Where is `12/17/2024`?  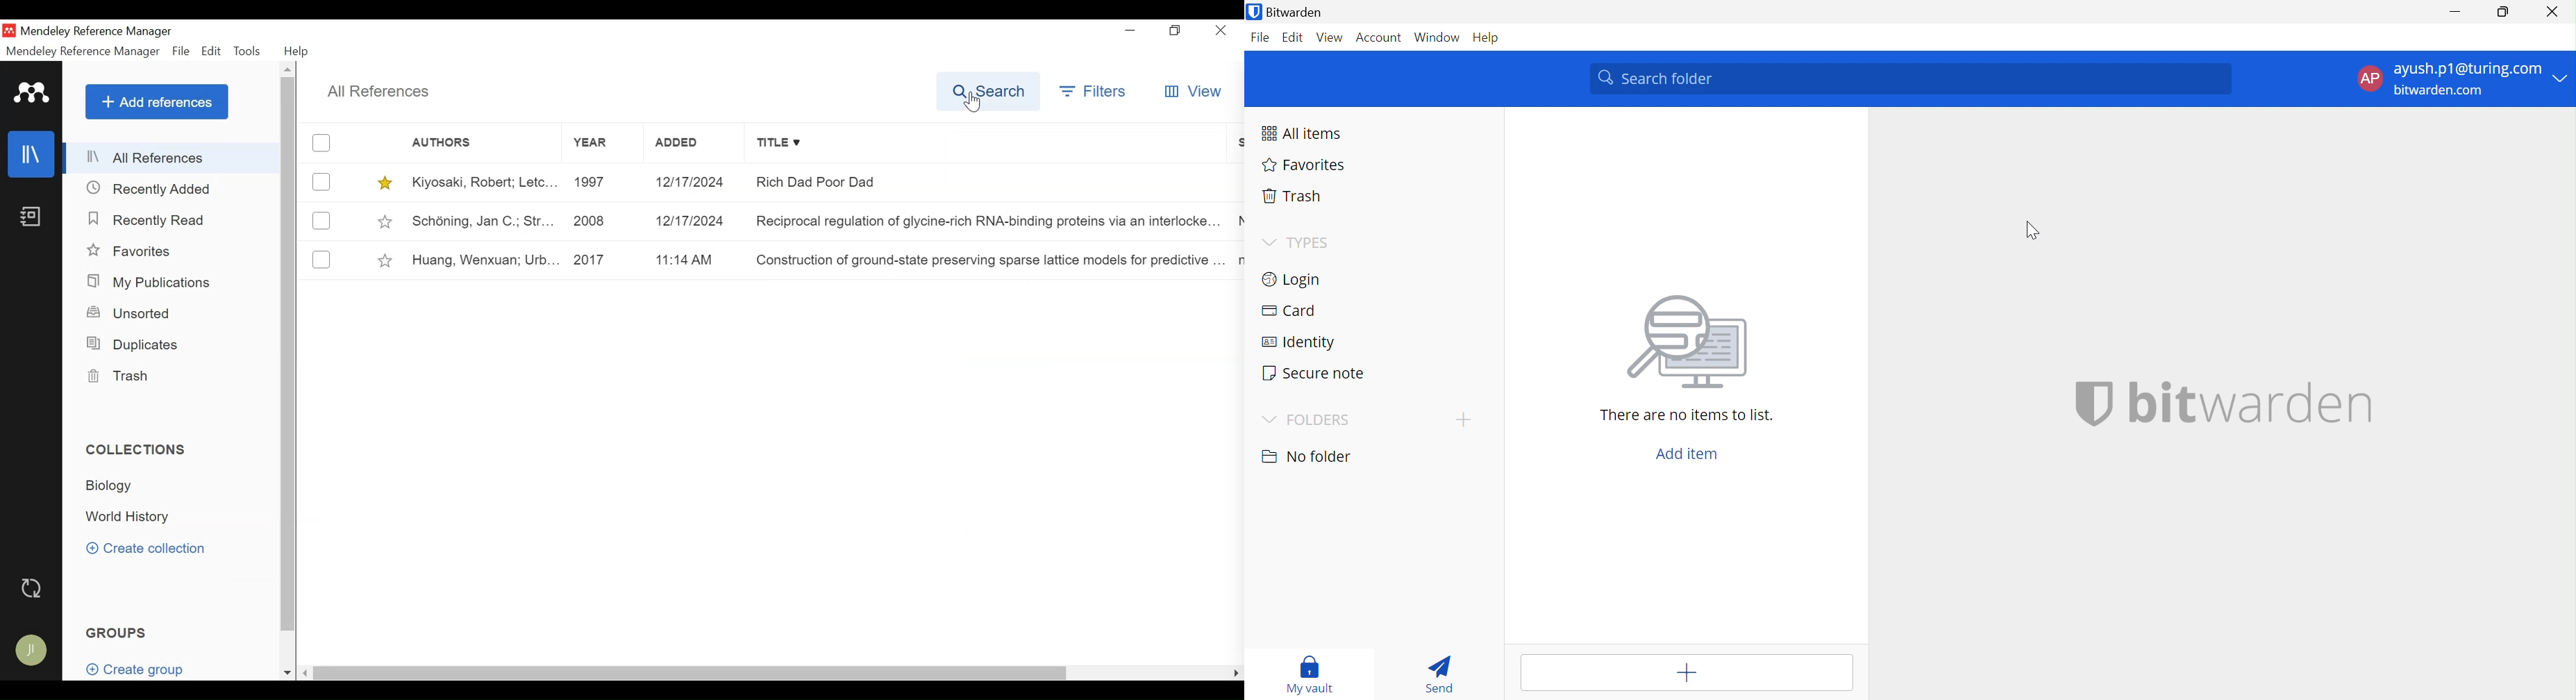
12/17/2024 is located at coordinates (693, 220).